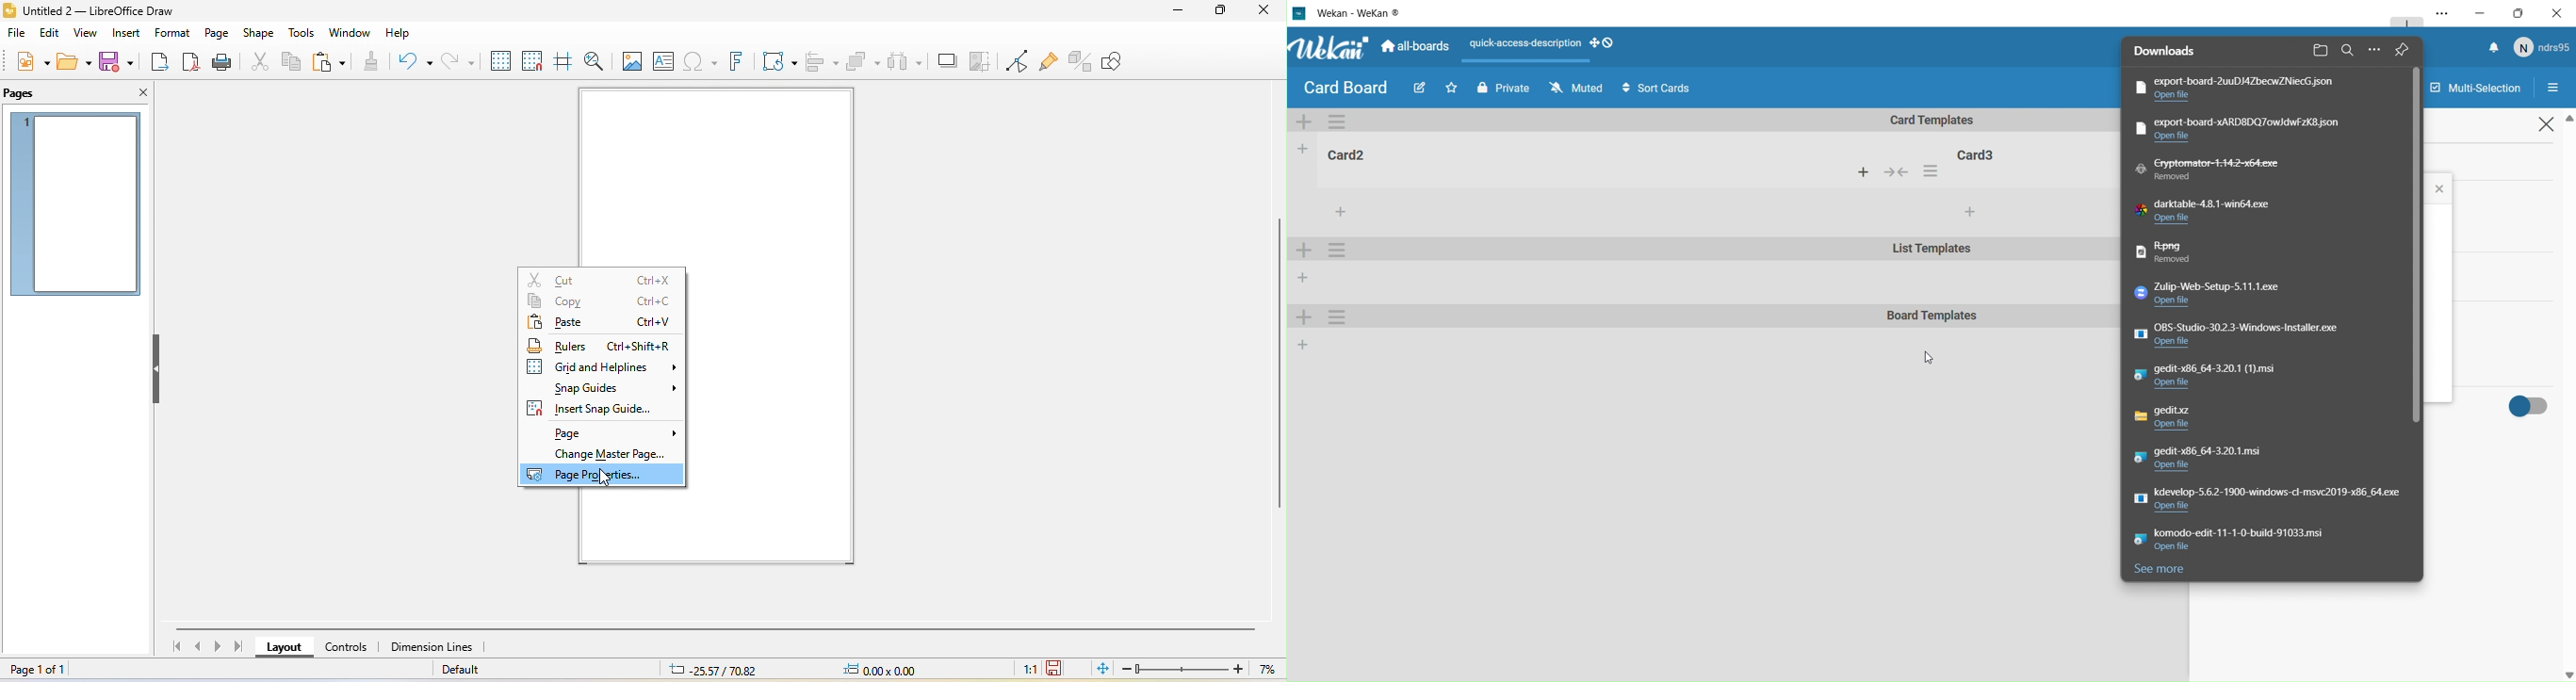 The width and height of the screenshot is (2576, 700). What do you see at coordinates (372, 61) in the screenshot?
I see `clone formatting` at bounding box center [372, 61].